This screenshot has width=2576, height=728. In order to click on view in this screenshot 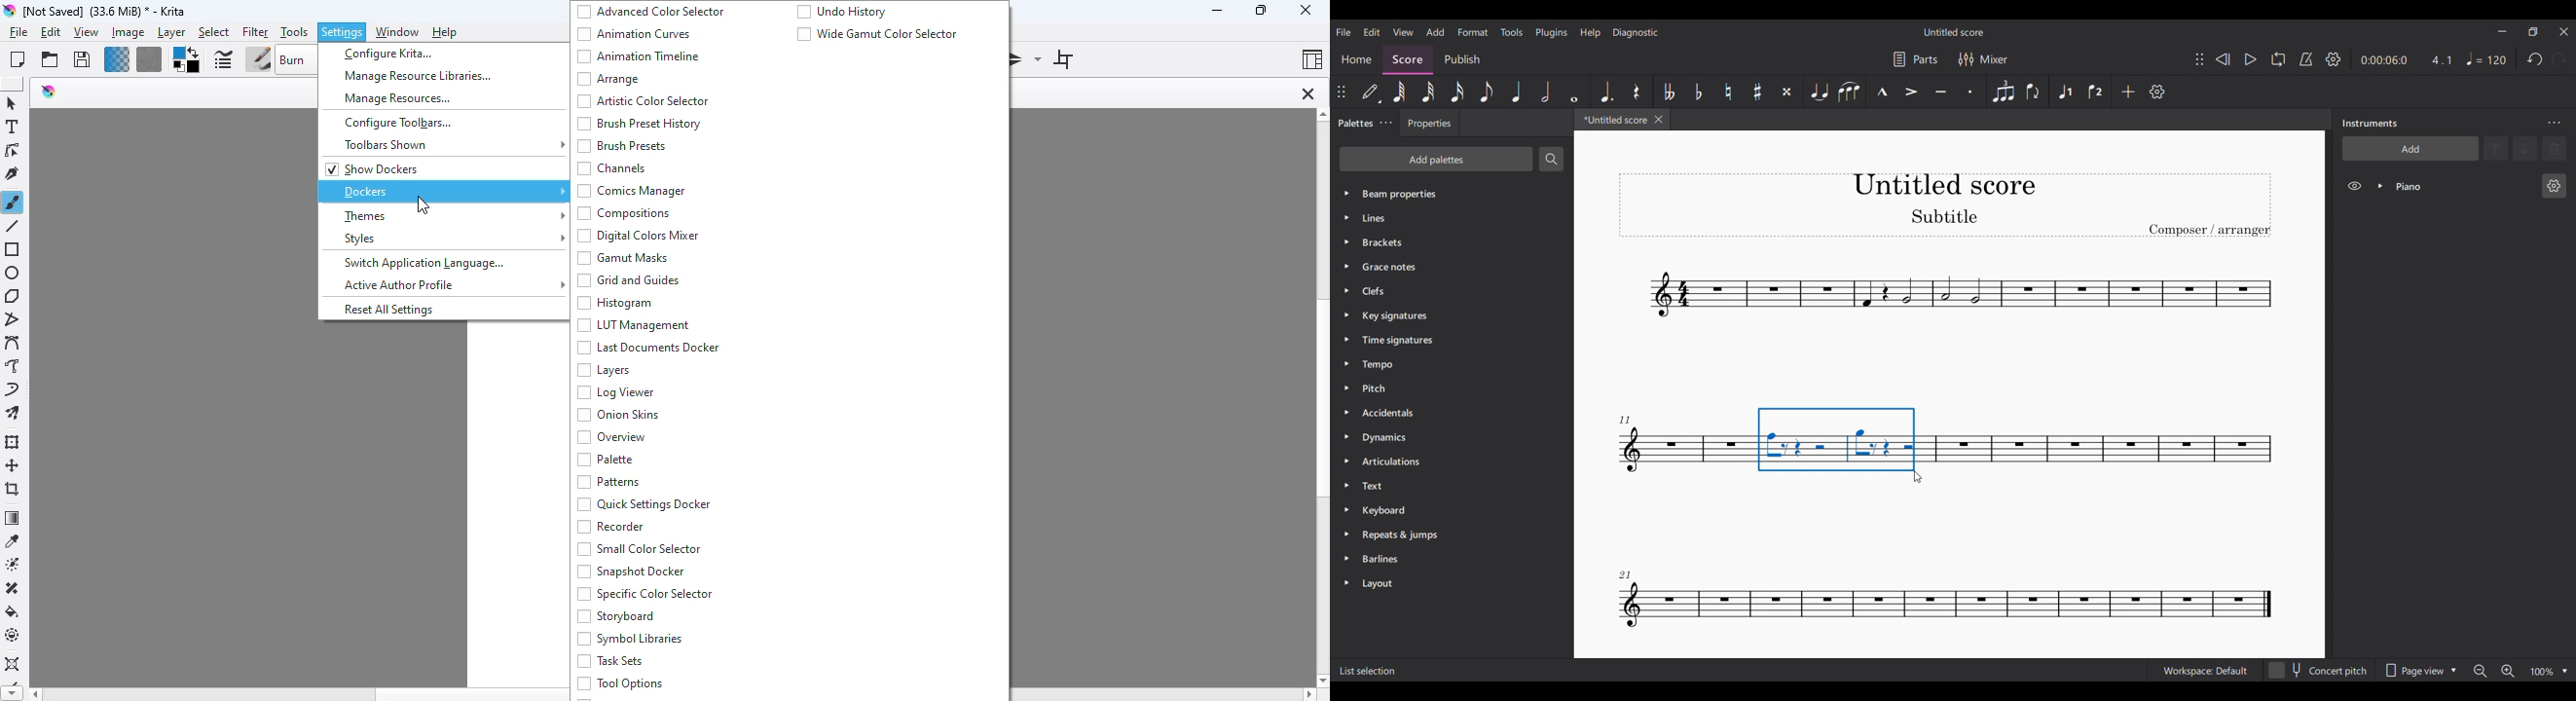, I will do `click(86, 33)`.